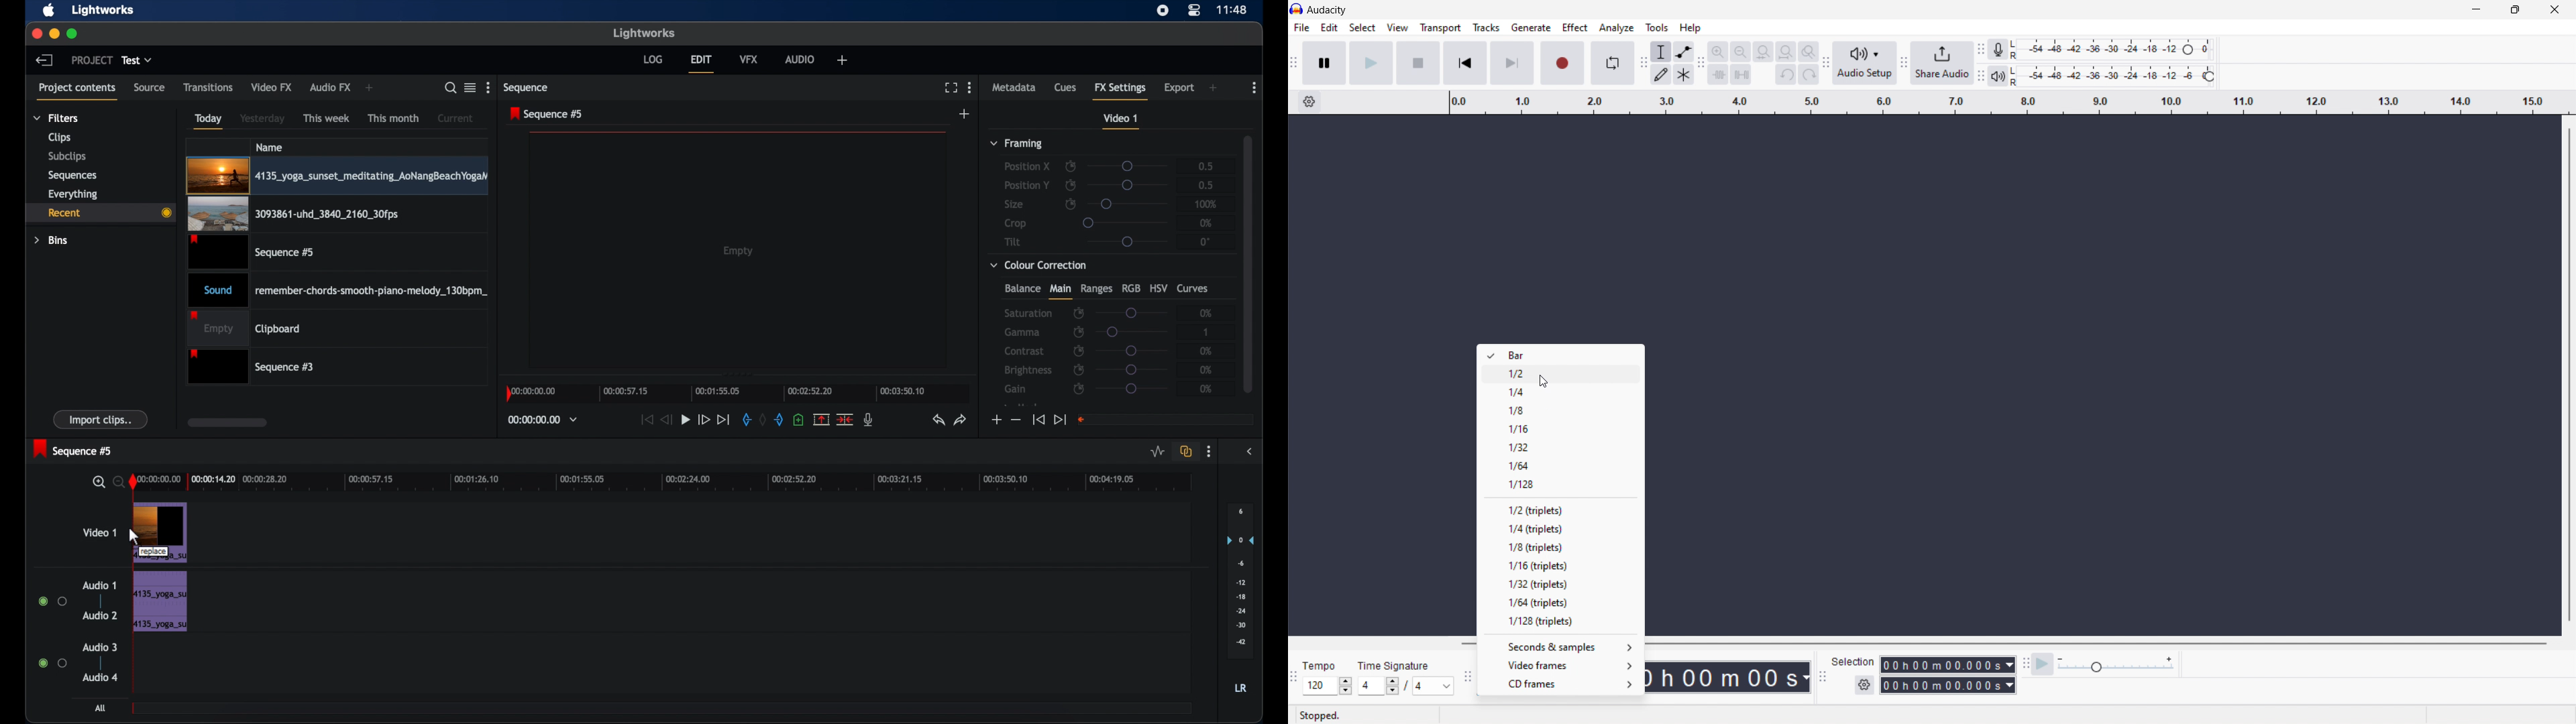 This screenshot has width=2576, height=728. Describe the element at coordinates (1362, 28) in the screenshot. I see `select` at that location.